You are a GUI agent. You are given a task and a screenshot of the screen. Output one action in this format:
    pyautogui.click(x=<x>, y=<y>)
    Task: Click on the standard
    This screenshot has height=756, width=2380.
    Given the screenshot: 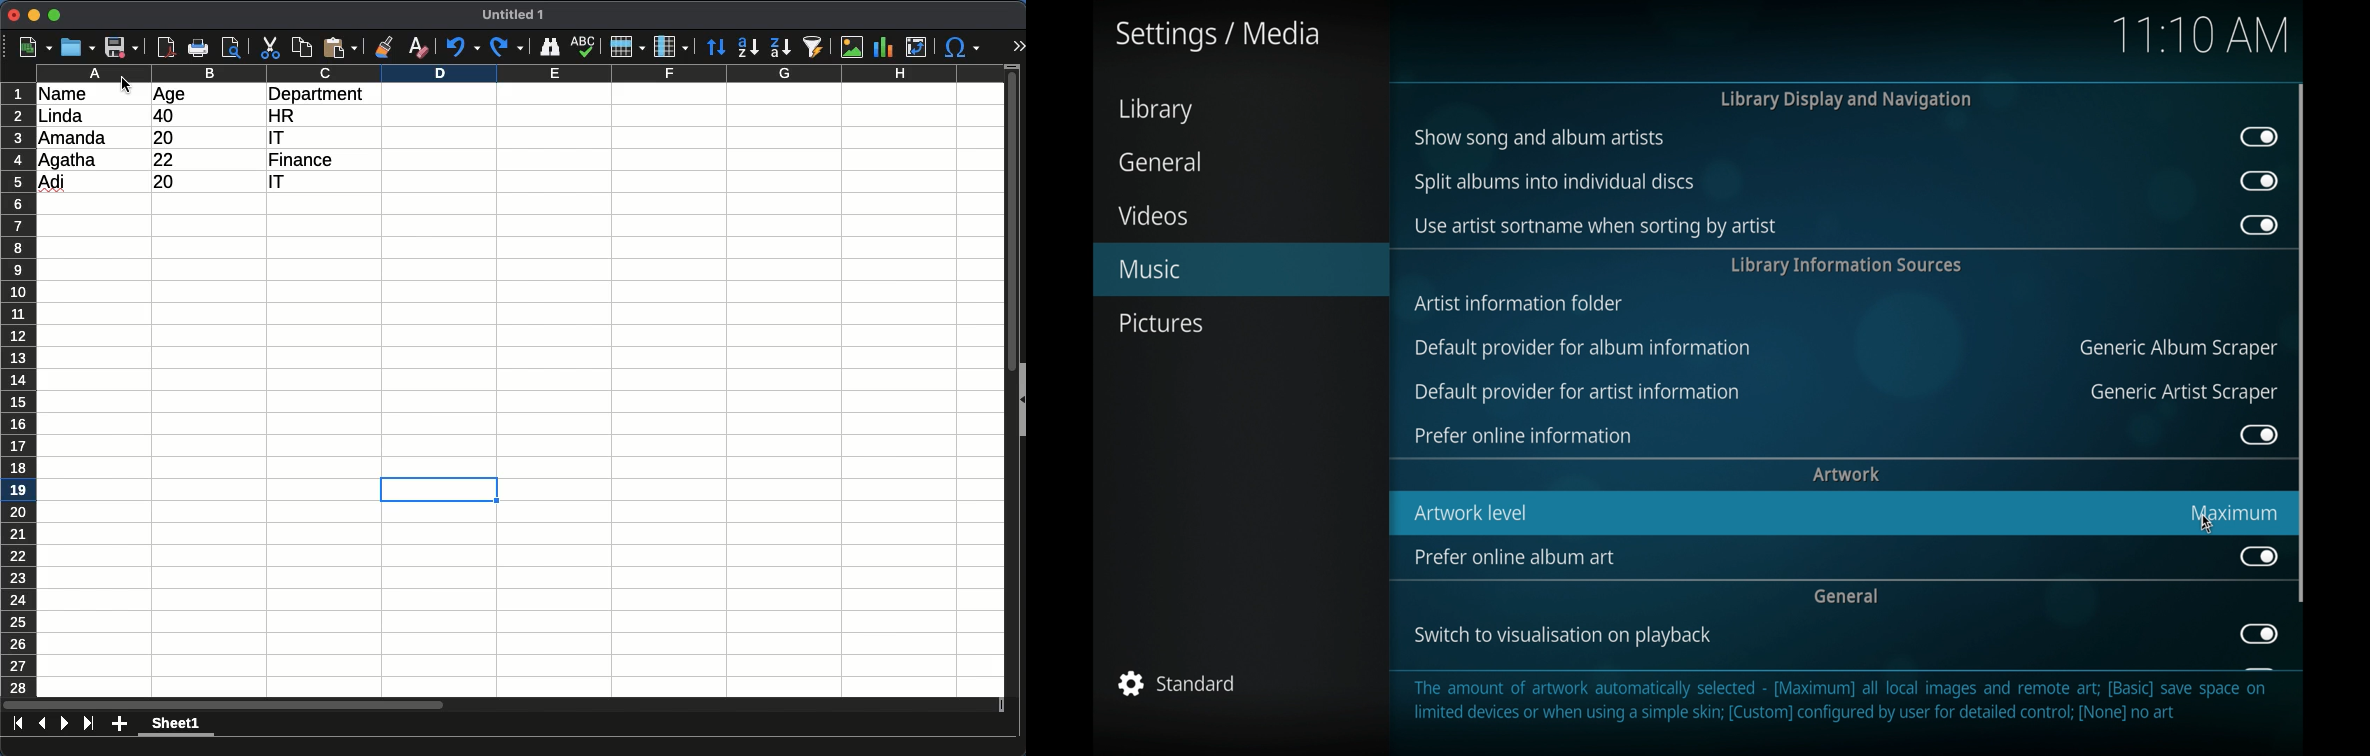 What is the action you would take?
    pyautogui.click(x=1176, y=685)
    